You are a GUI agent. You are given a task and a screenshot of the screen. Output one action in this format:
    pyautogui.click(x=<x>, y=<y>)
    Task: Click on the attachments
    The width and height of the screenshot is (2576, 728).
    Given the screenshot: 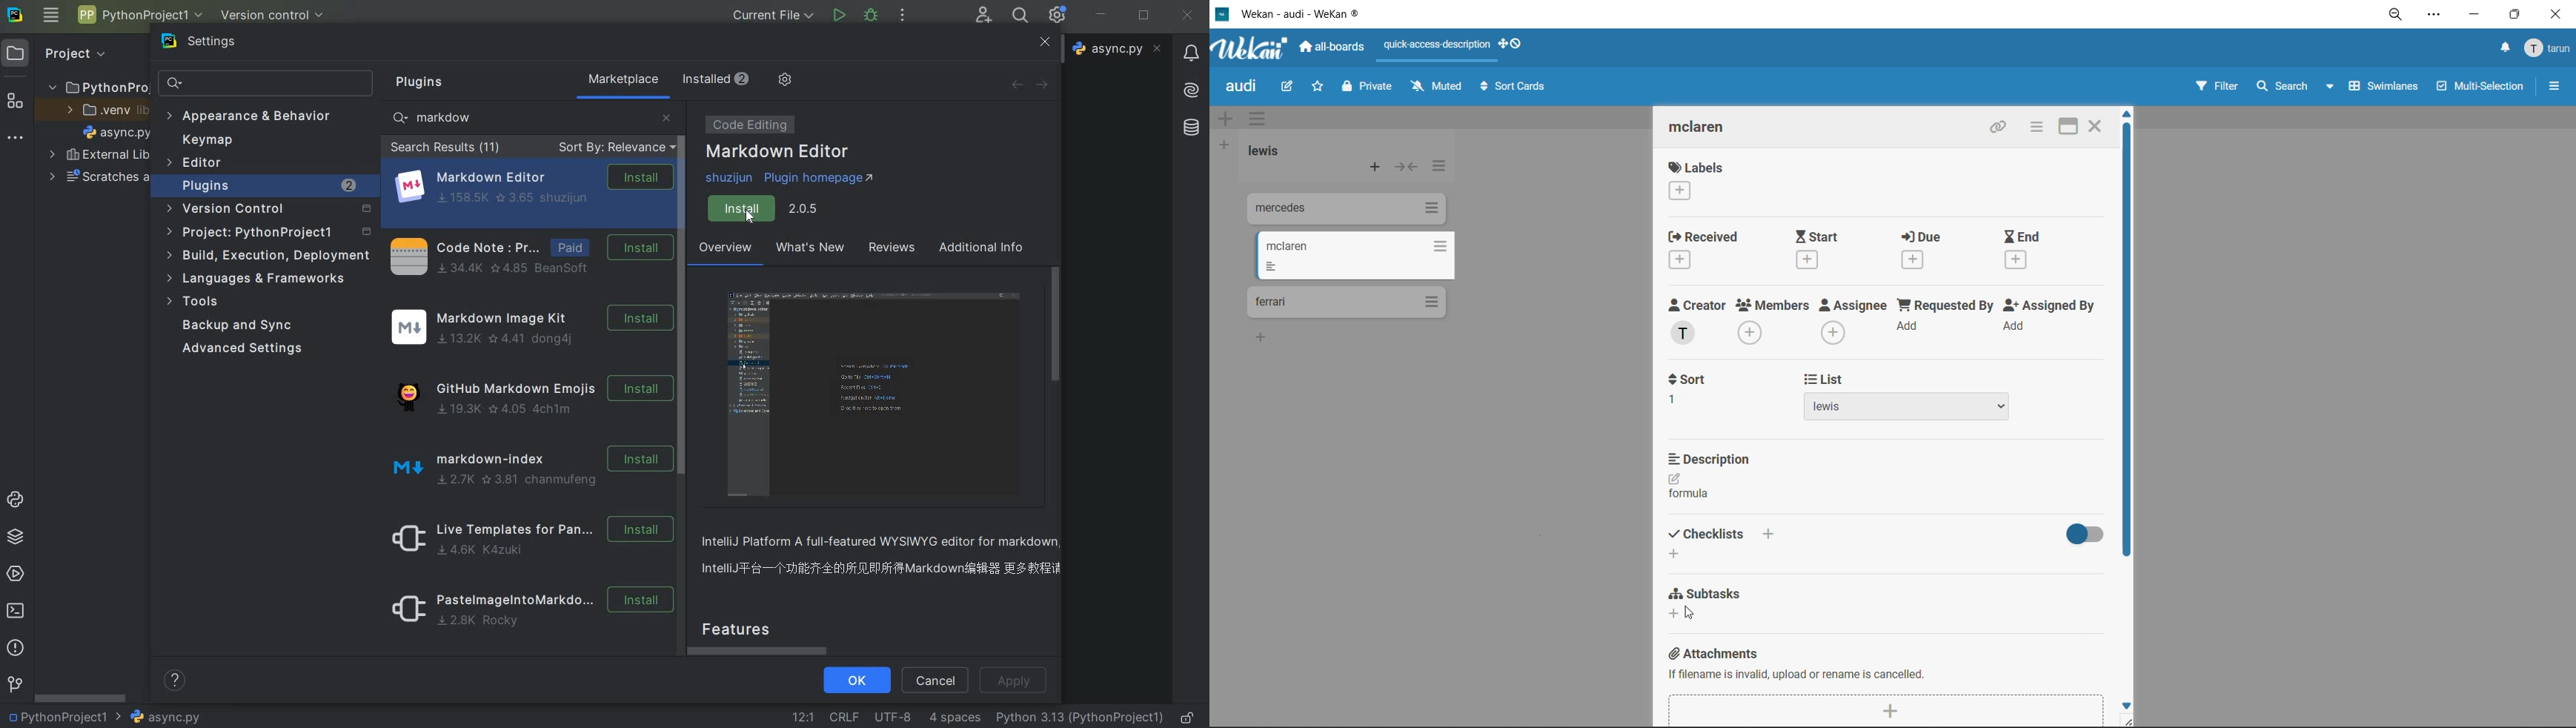 What is the action you would take?
    pyautogui.click(x=1714, y=650)
    